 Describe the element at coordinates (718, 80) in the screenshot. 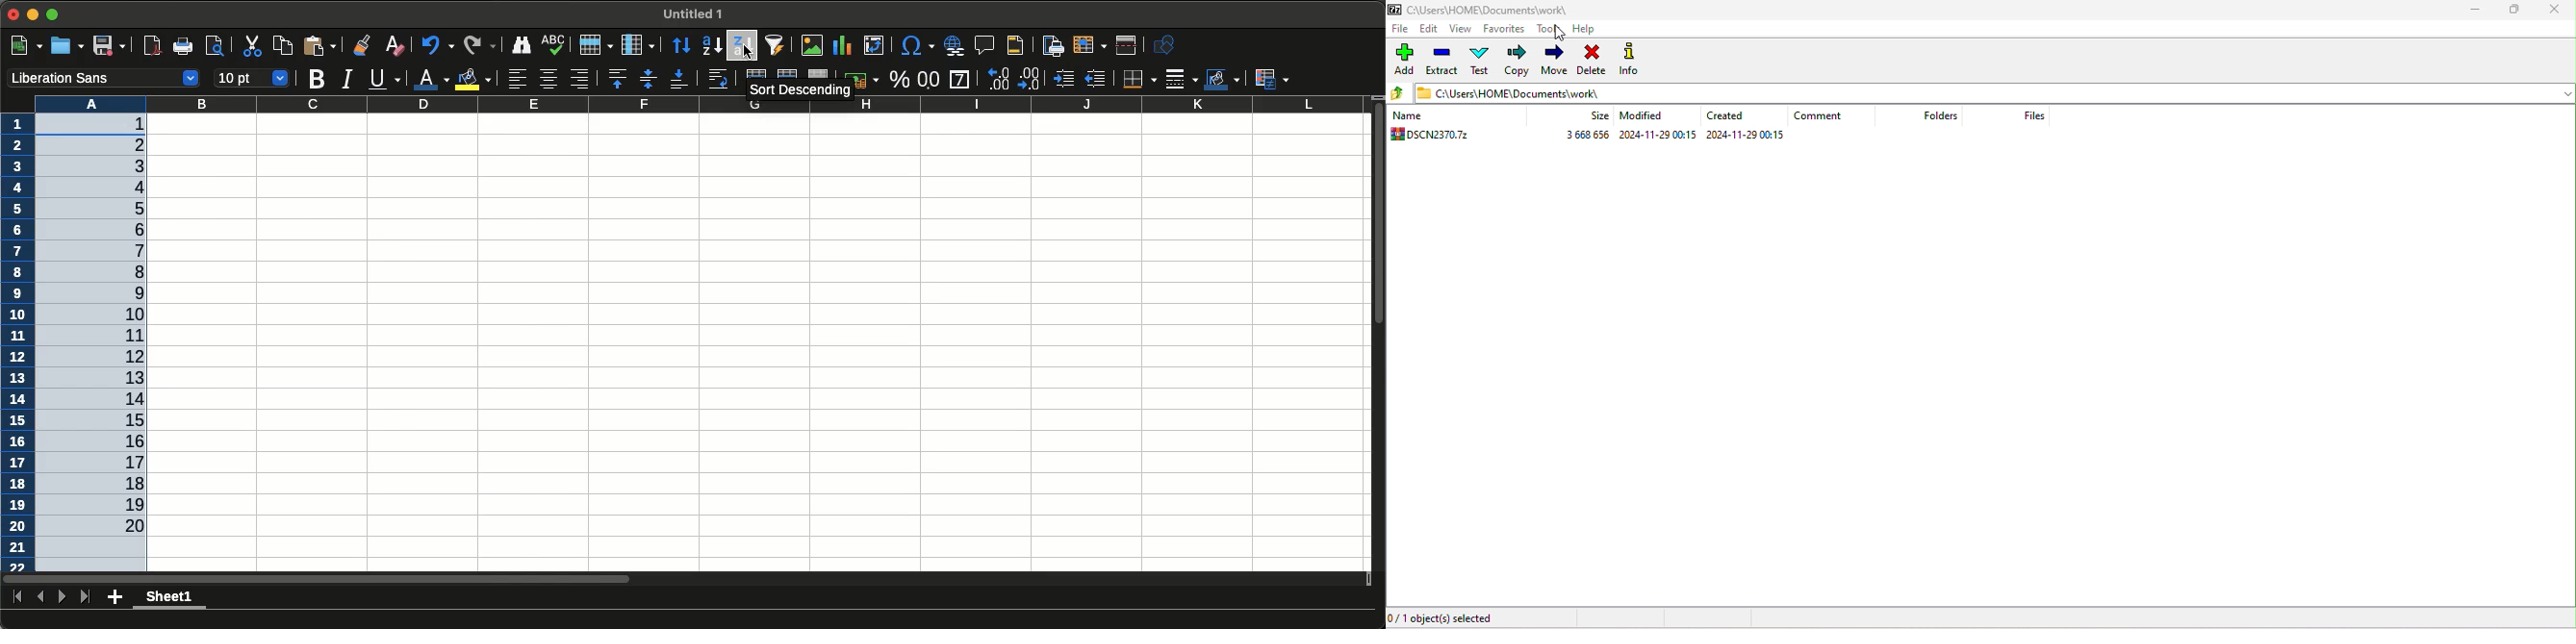

I see `Wrap text` at that location.